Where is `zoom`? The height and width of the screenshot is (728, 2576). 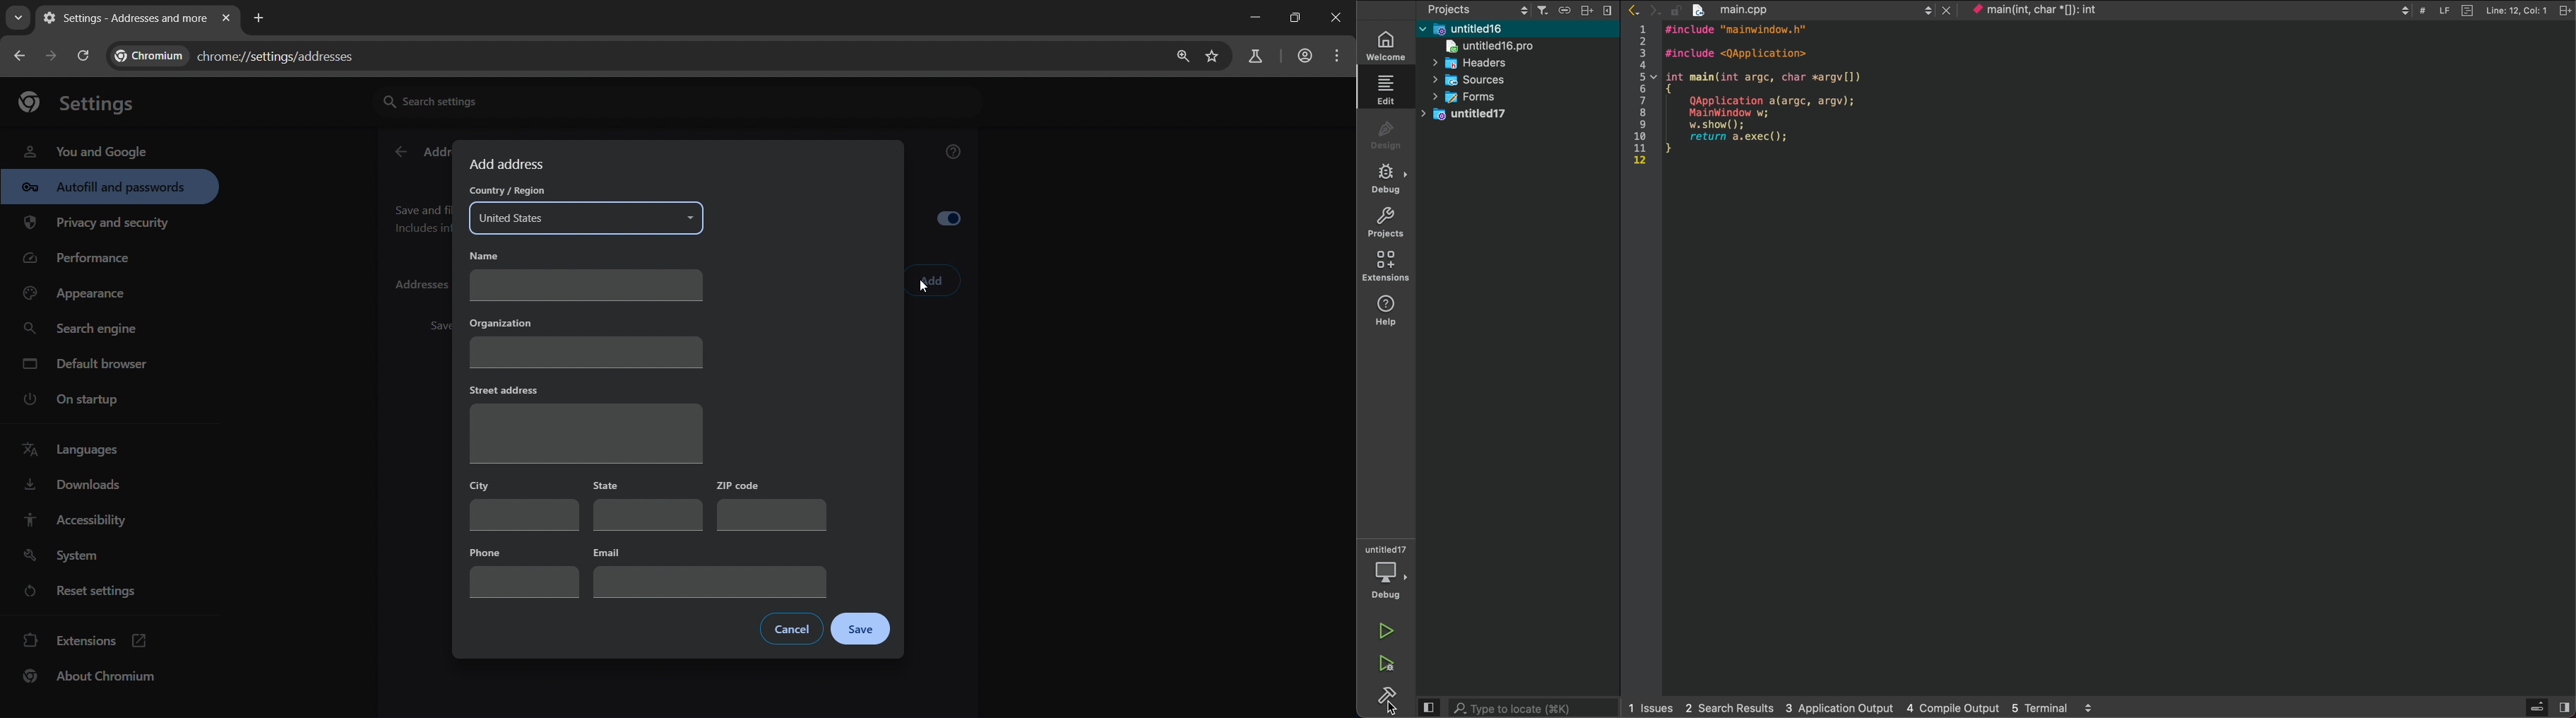
zoom is located at coordinates (1179, 57).